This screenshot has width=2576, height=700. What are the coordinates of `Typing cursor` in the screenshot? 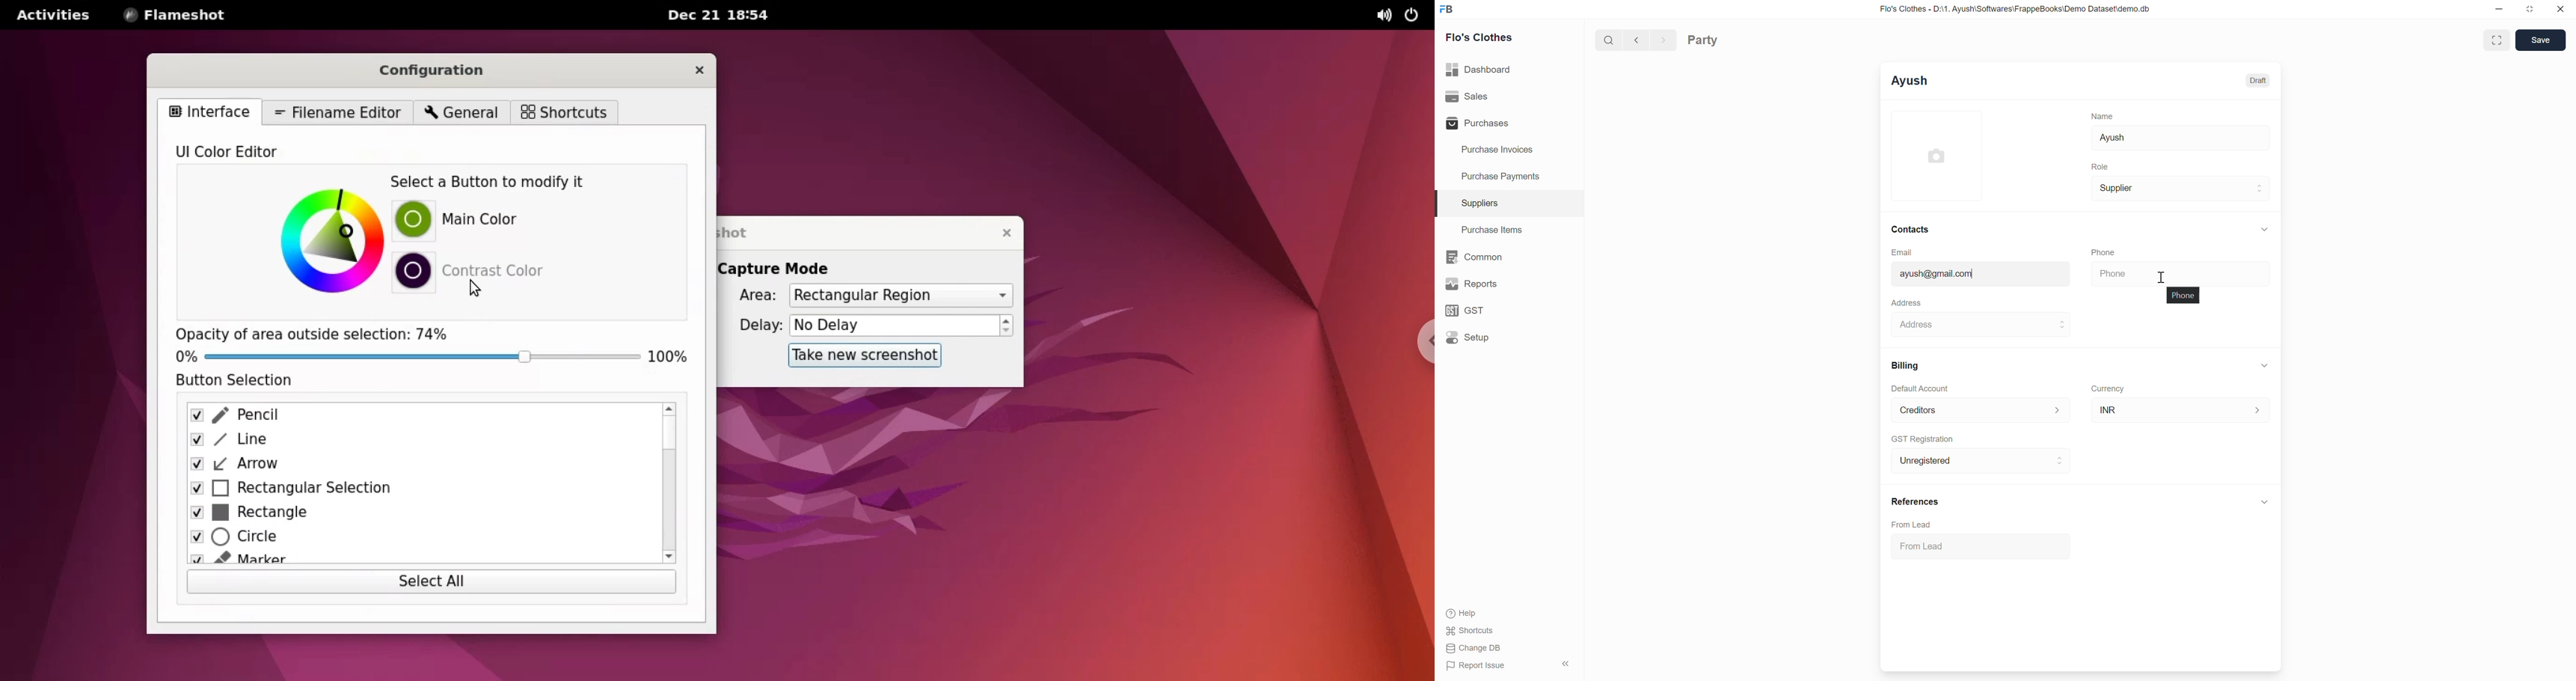 It's located at (1900, 274).